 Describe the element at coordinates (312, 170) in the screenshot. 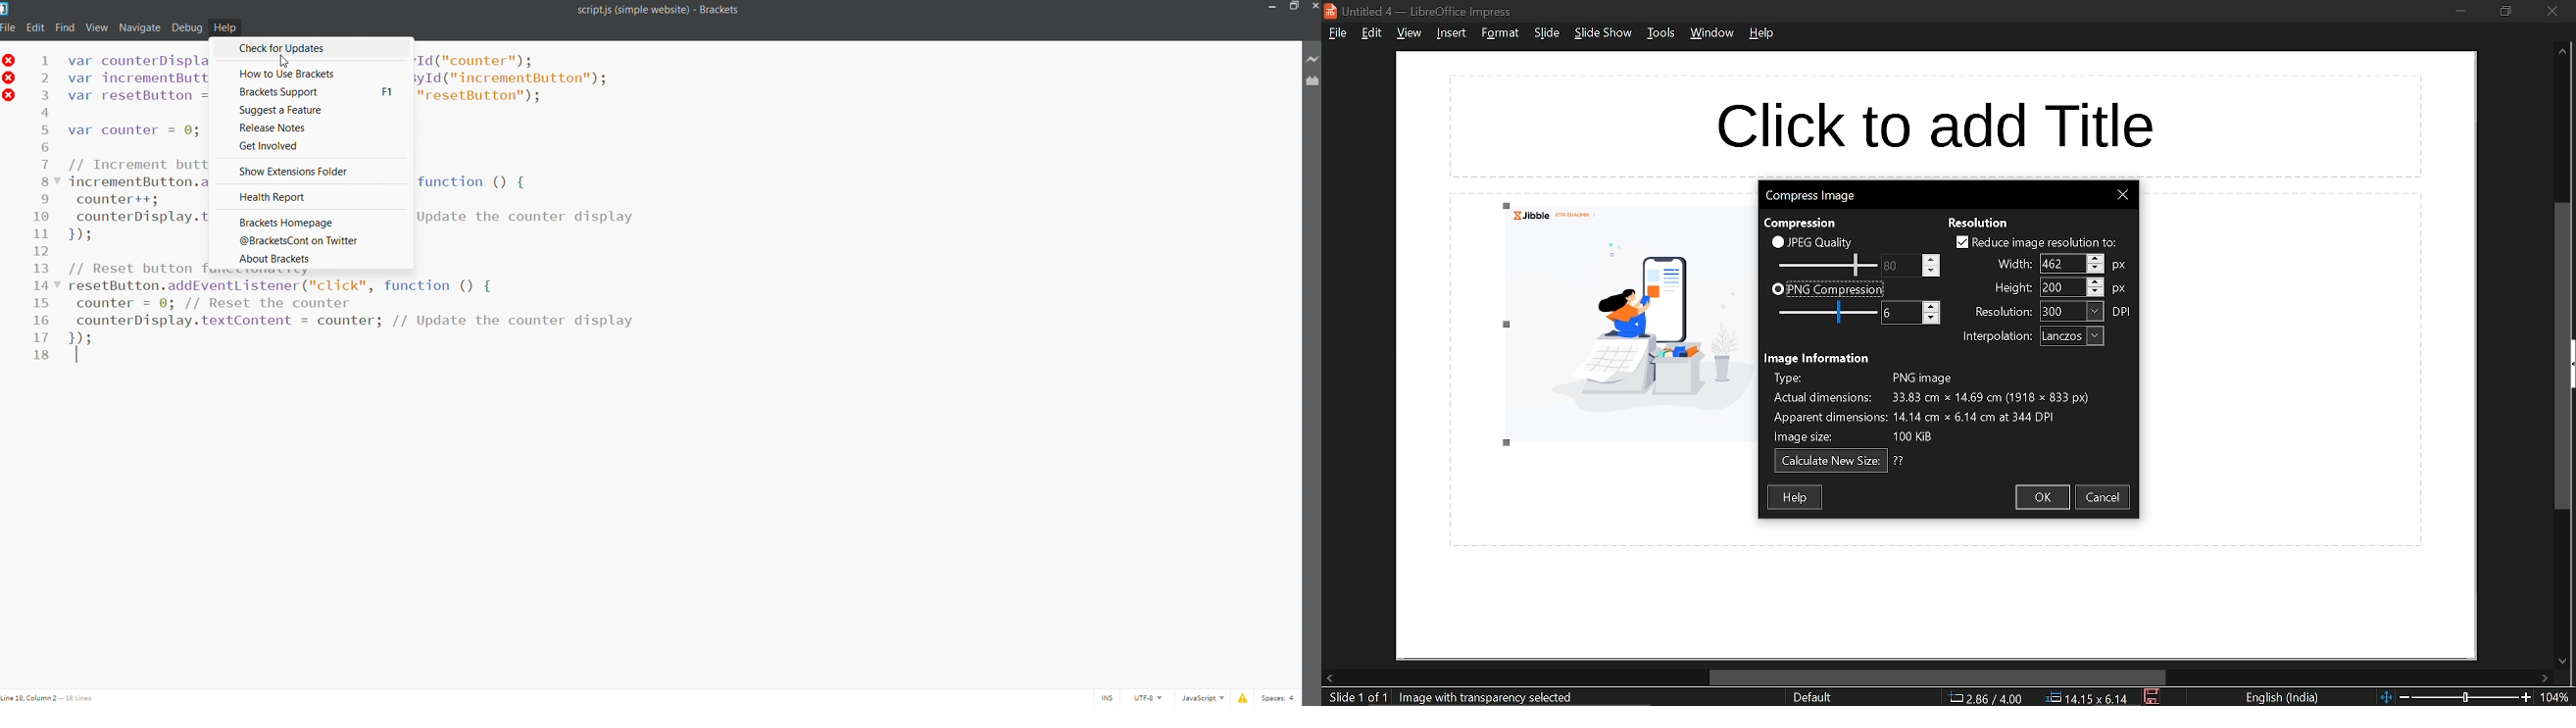

I see `show extensions folder` at that location.